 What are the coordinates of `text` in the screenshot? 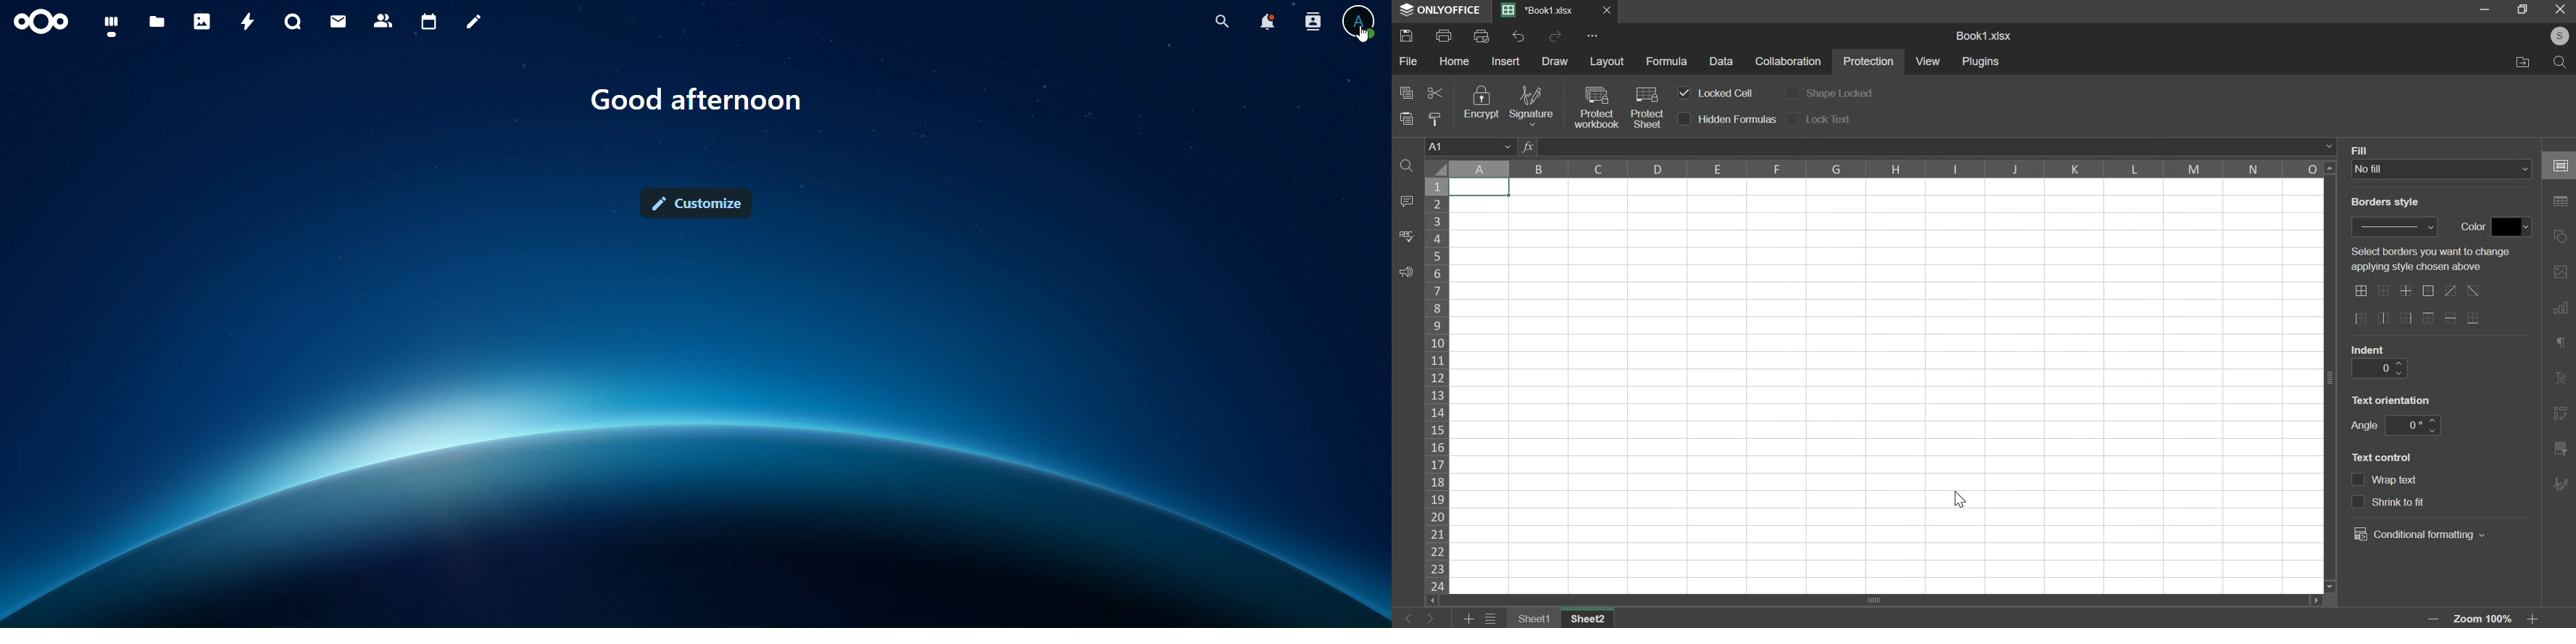 It's located at (702, 102).